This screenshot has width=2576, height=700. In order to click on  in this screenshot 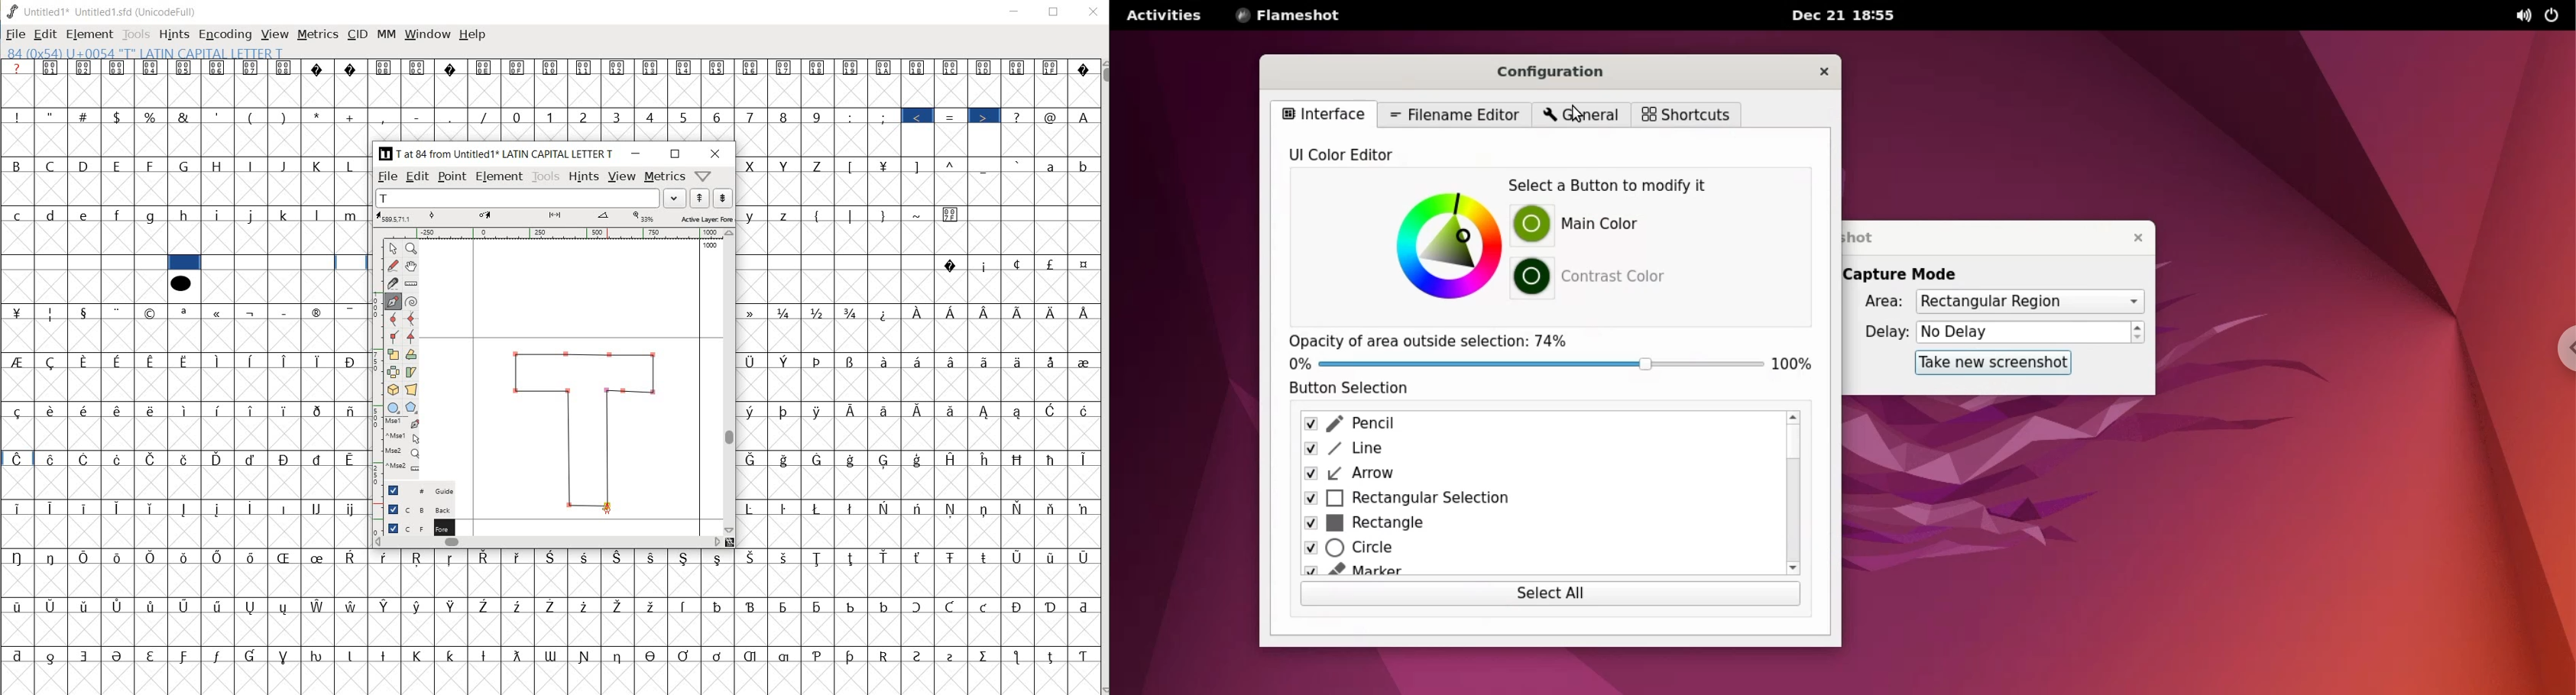, I will do `click(285, 606)`.